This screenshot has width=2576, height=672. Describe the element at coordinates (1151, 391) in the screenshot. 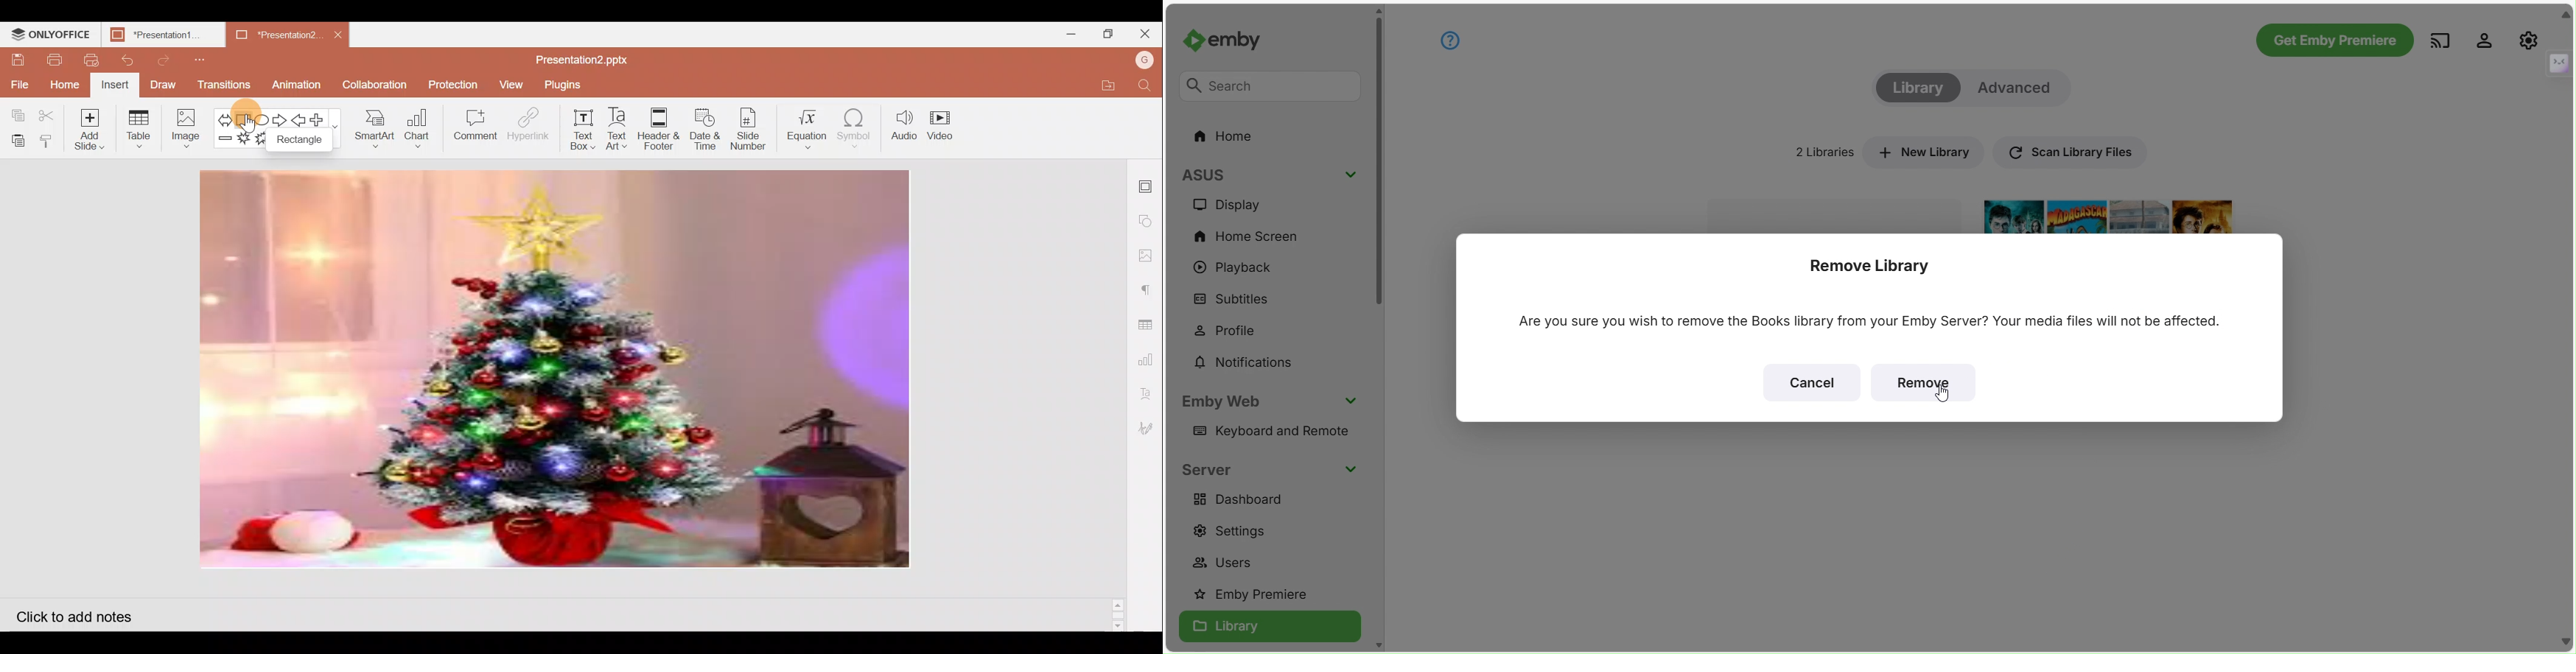

I see `Text Art settings` at that location.